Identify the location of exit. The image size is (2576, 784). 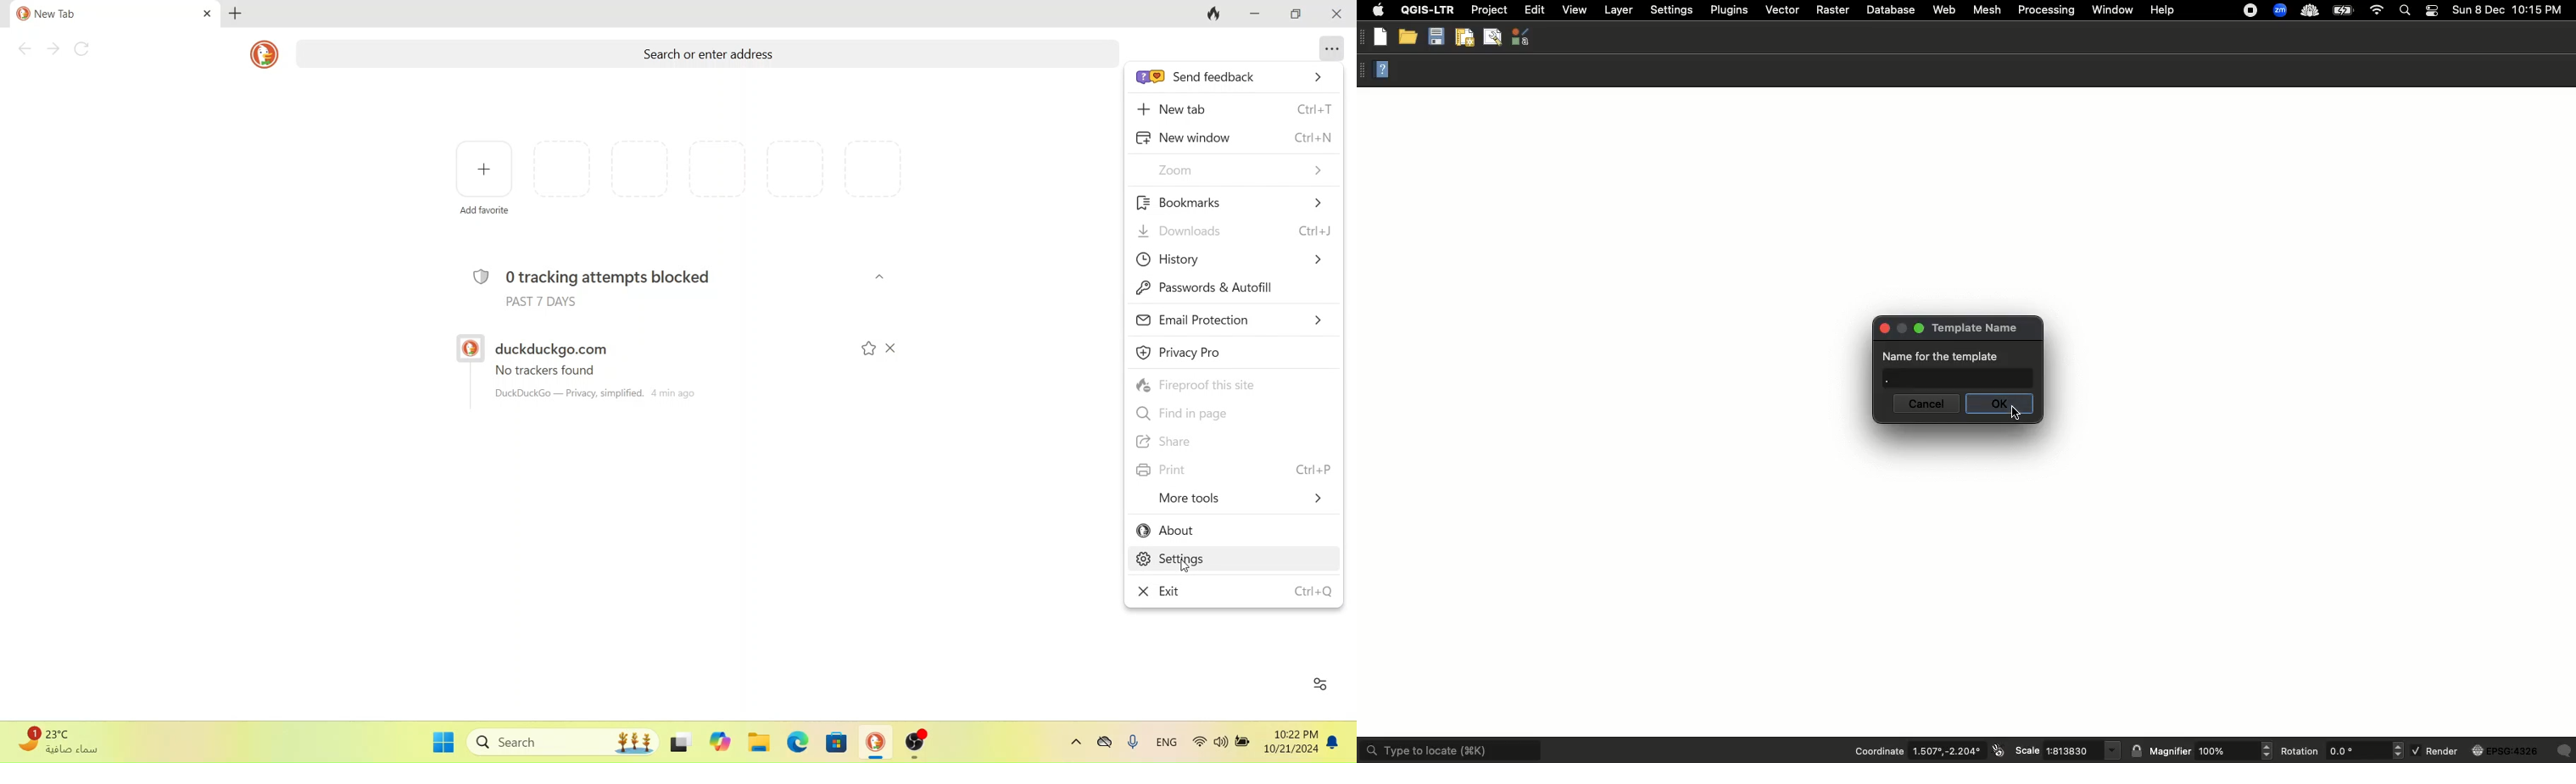
(1229, 590).